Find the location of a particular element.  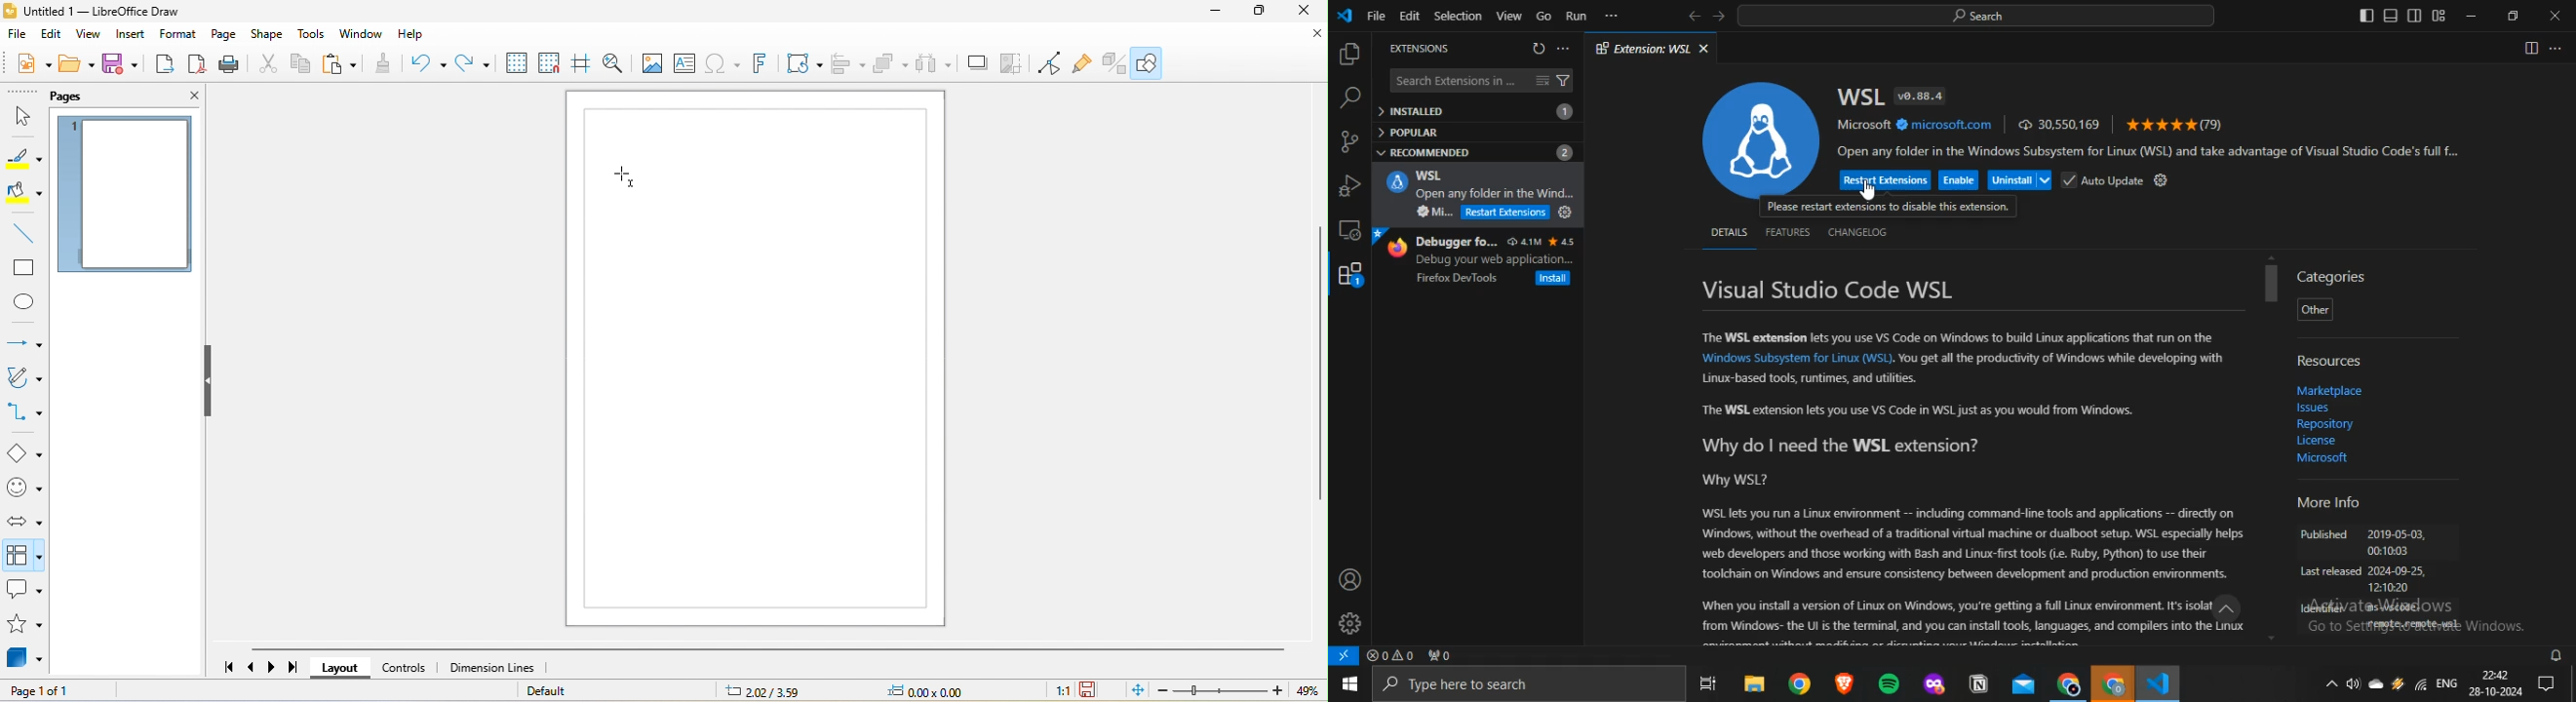

customize layout is located at coordinates (2439, 16).